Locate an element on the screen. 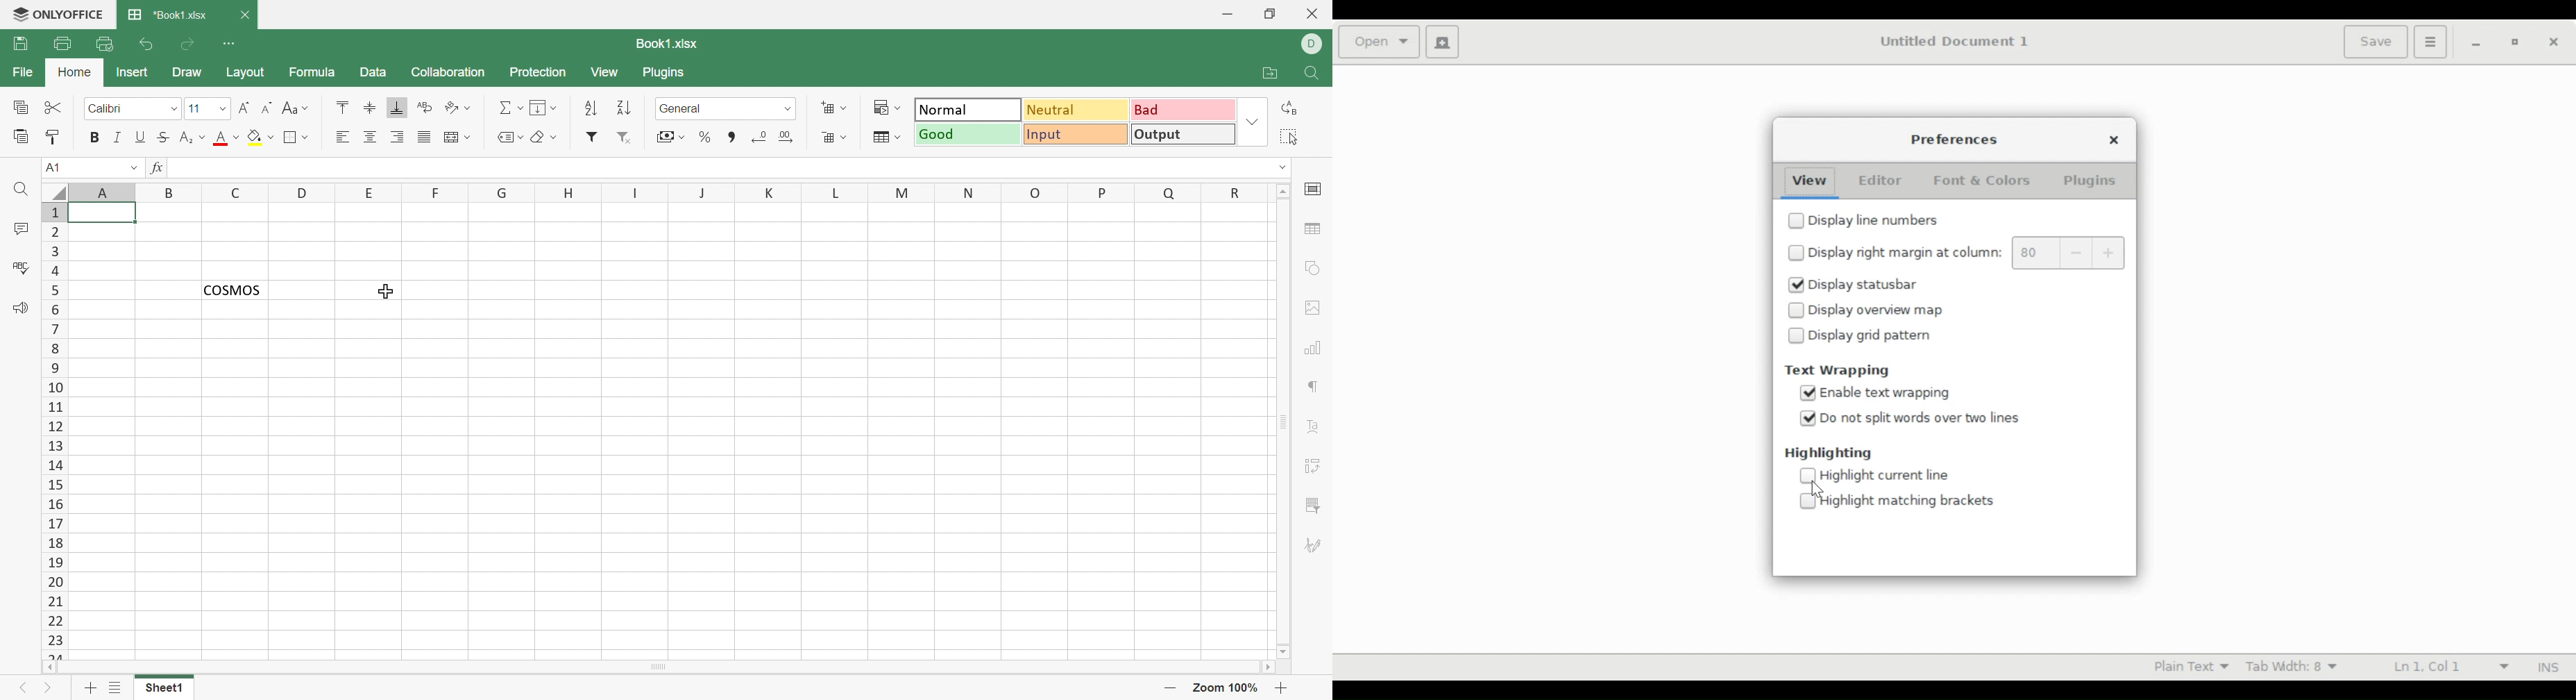 The height and width of the screenshot is (700, 2576). Display right margin at column is located at coordinates (1905, 254).